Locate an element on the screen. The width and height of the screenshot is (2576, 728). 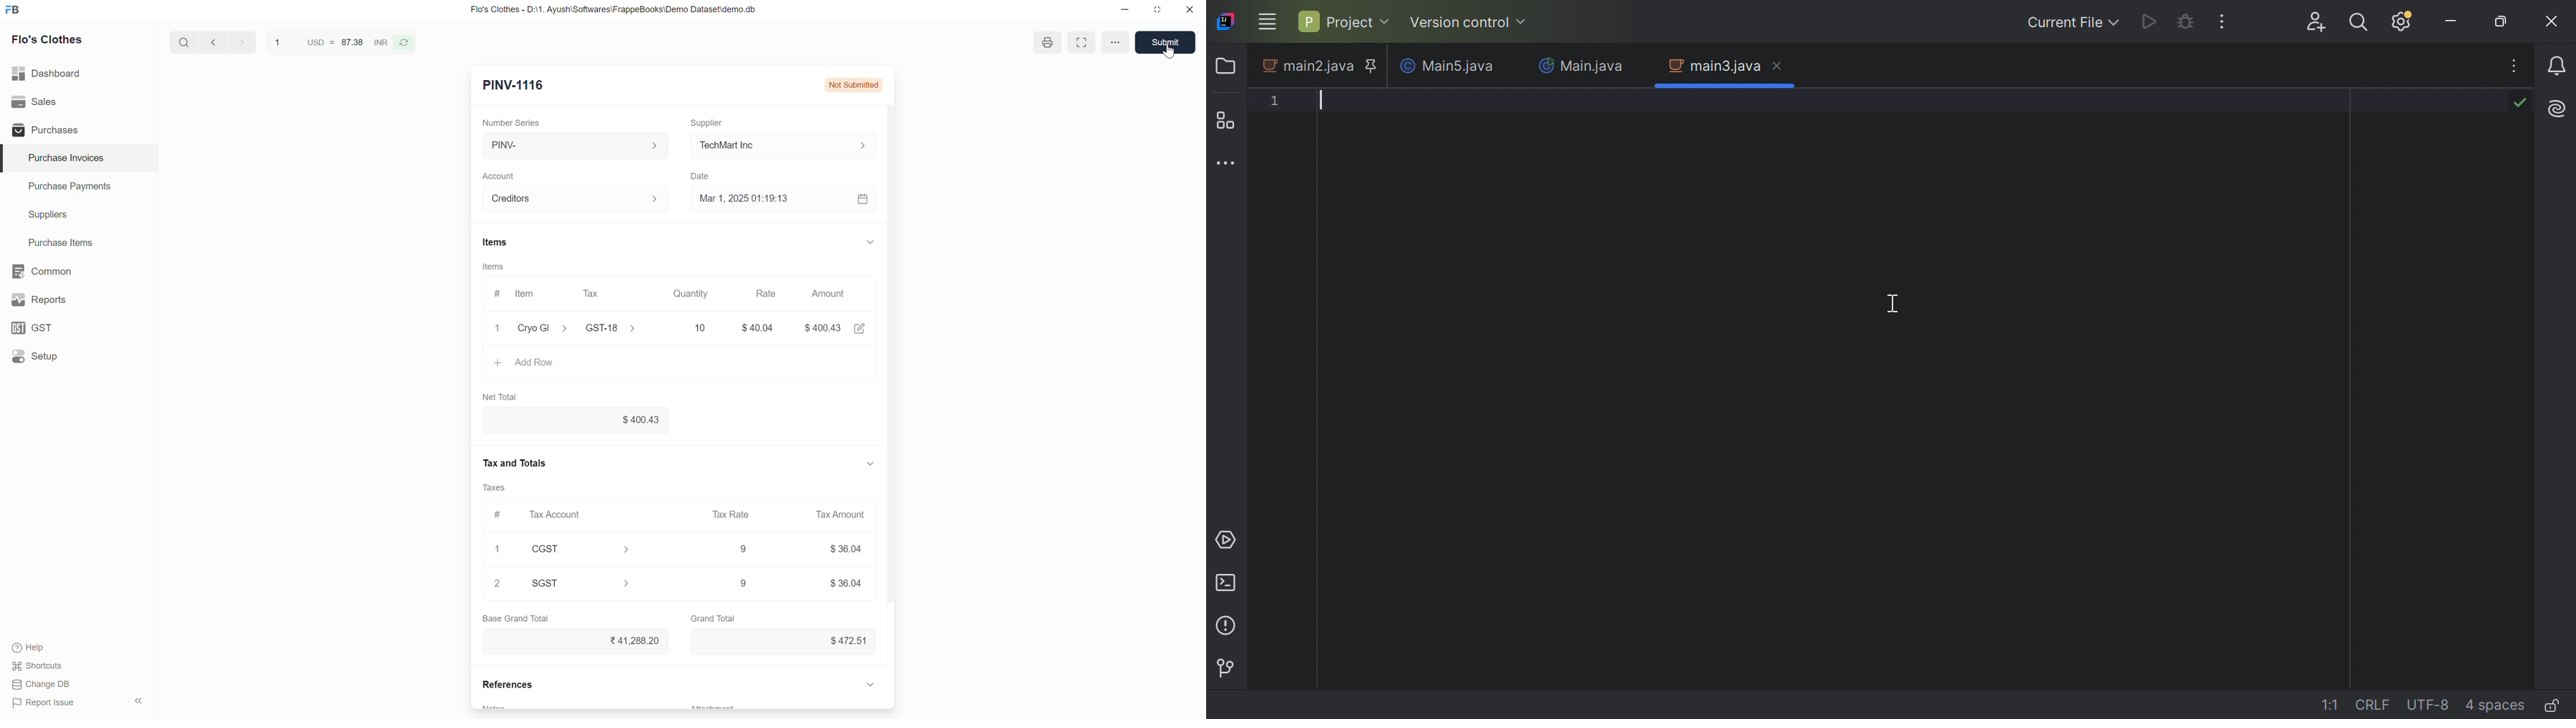
New Entry is located at coordinates (513, 86).